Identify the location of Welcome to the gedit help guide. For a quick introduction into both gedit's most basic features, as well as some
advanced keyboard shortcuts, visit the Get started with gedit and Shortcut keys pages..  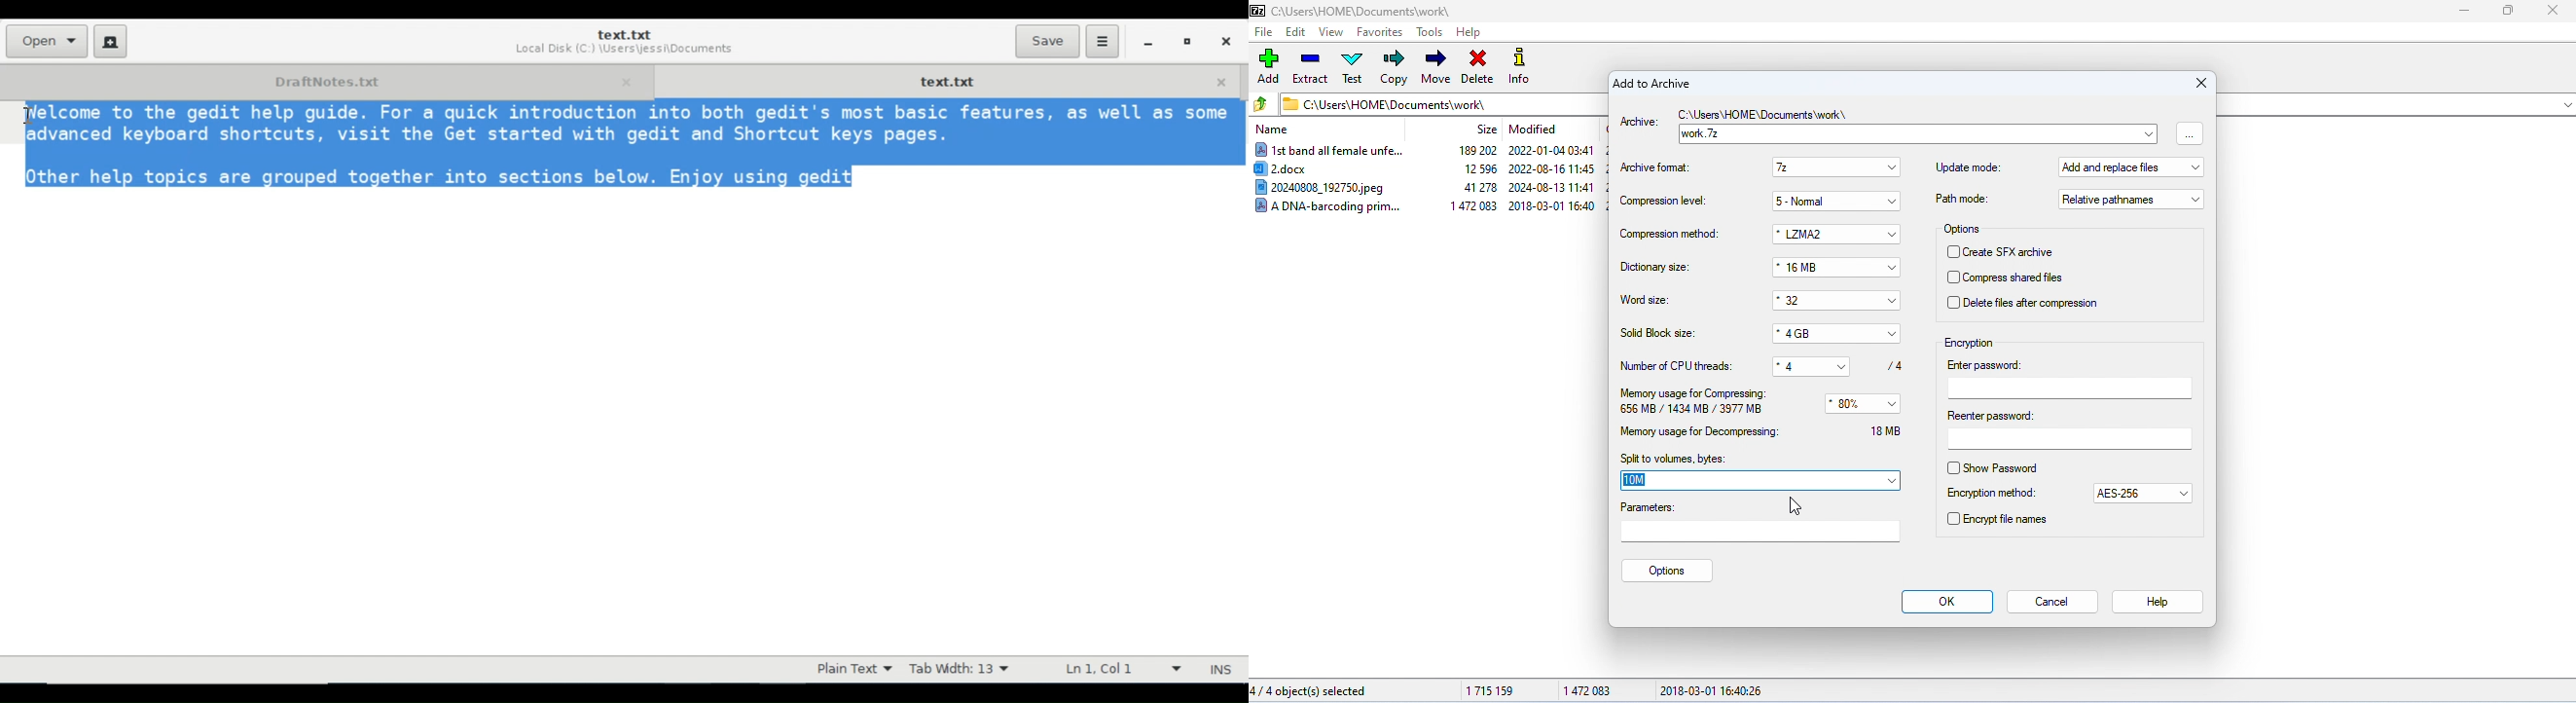
(624, 124).